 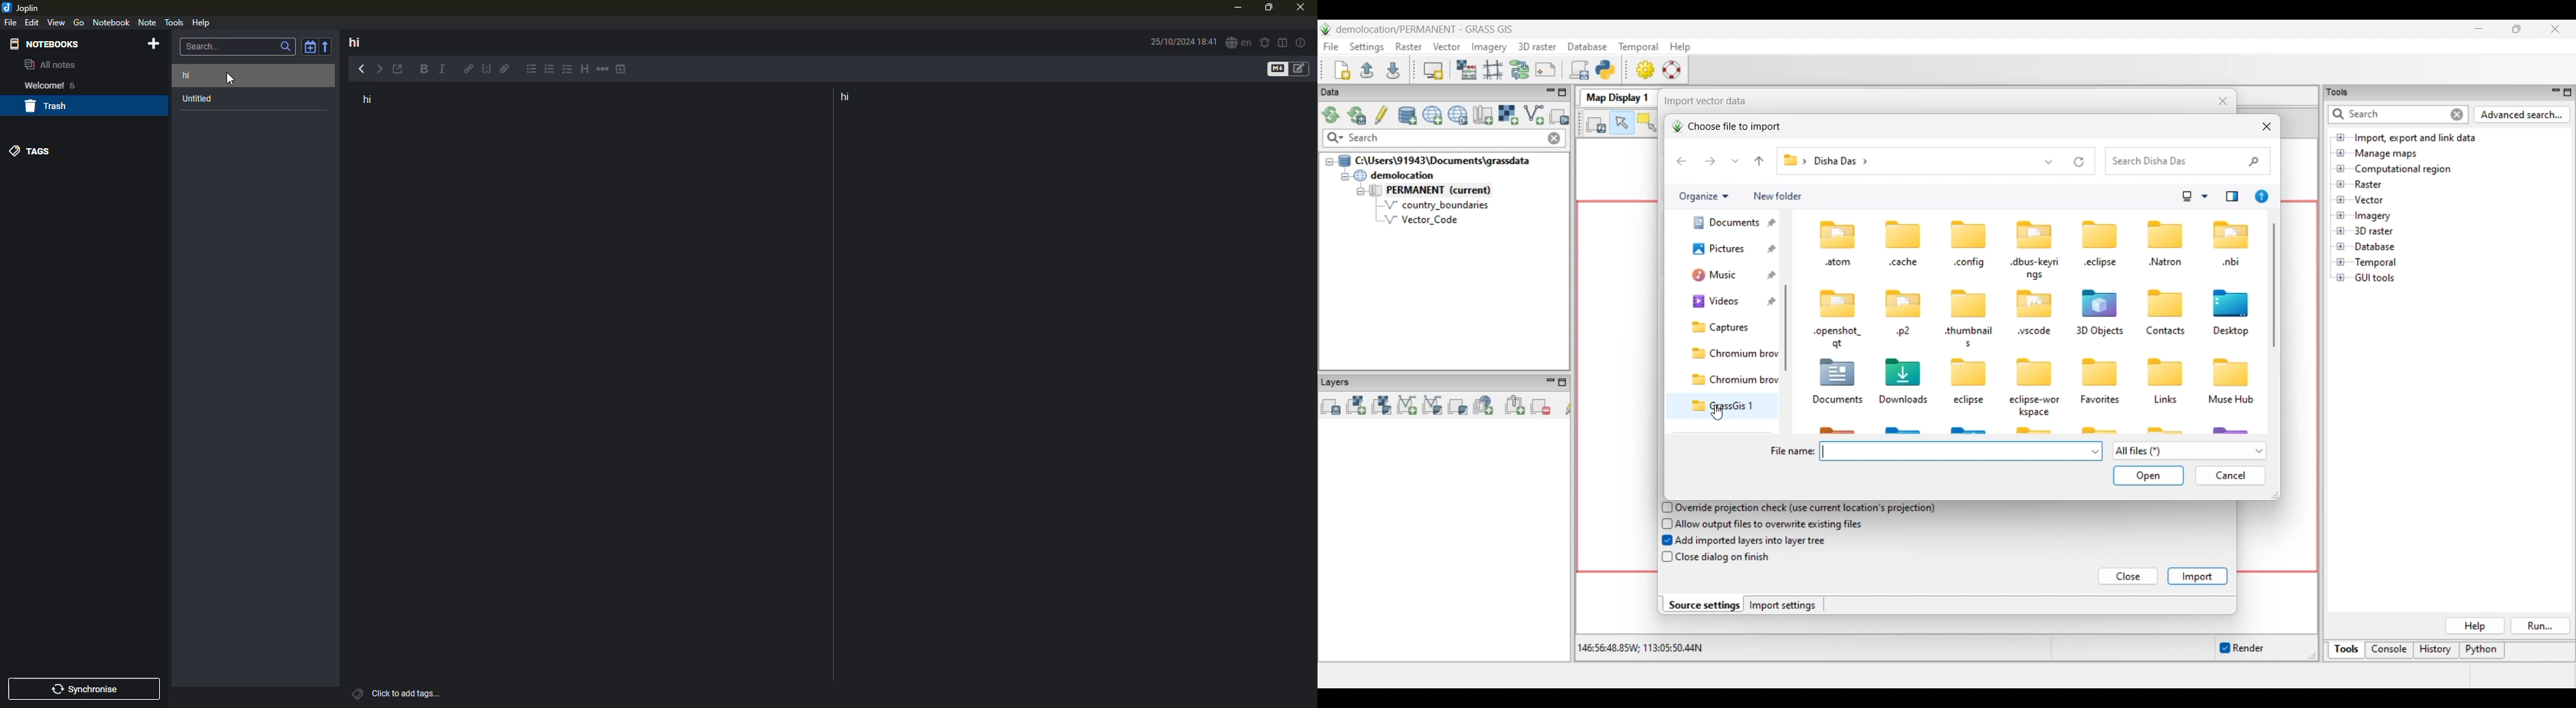 I want to click on search, so click(x=206, y=45).